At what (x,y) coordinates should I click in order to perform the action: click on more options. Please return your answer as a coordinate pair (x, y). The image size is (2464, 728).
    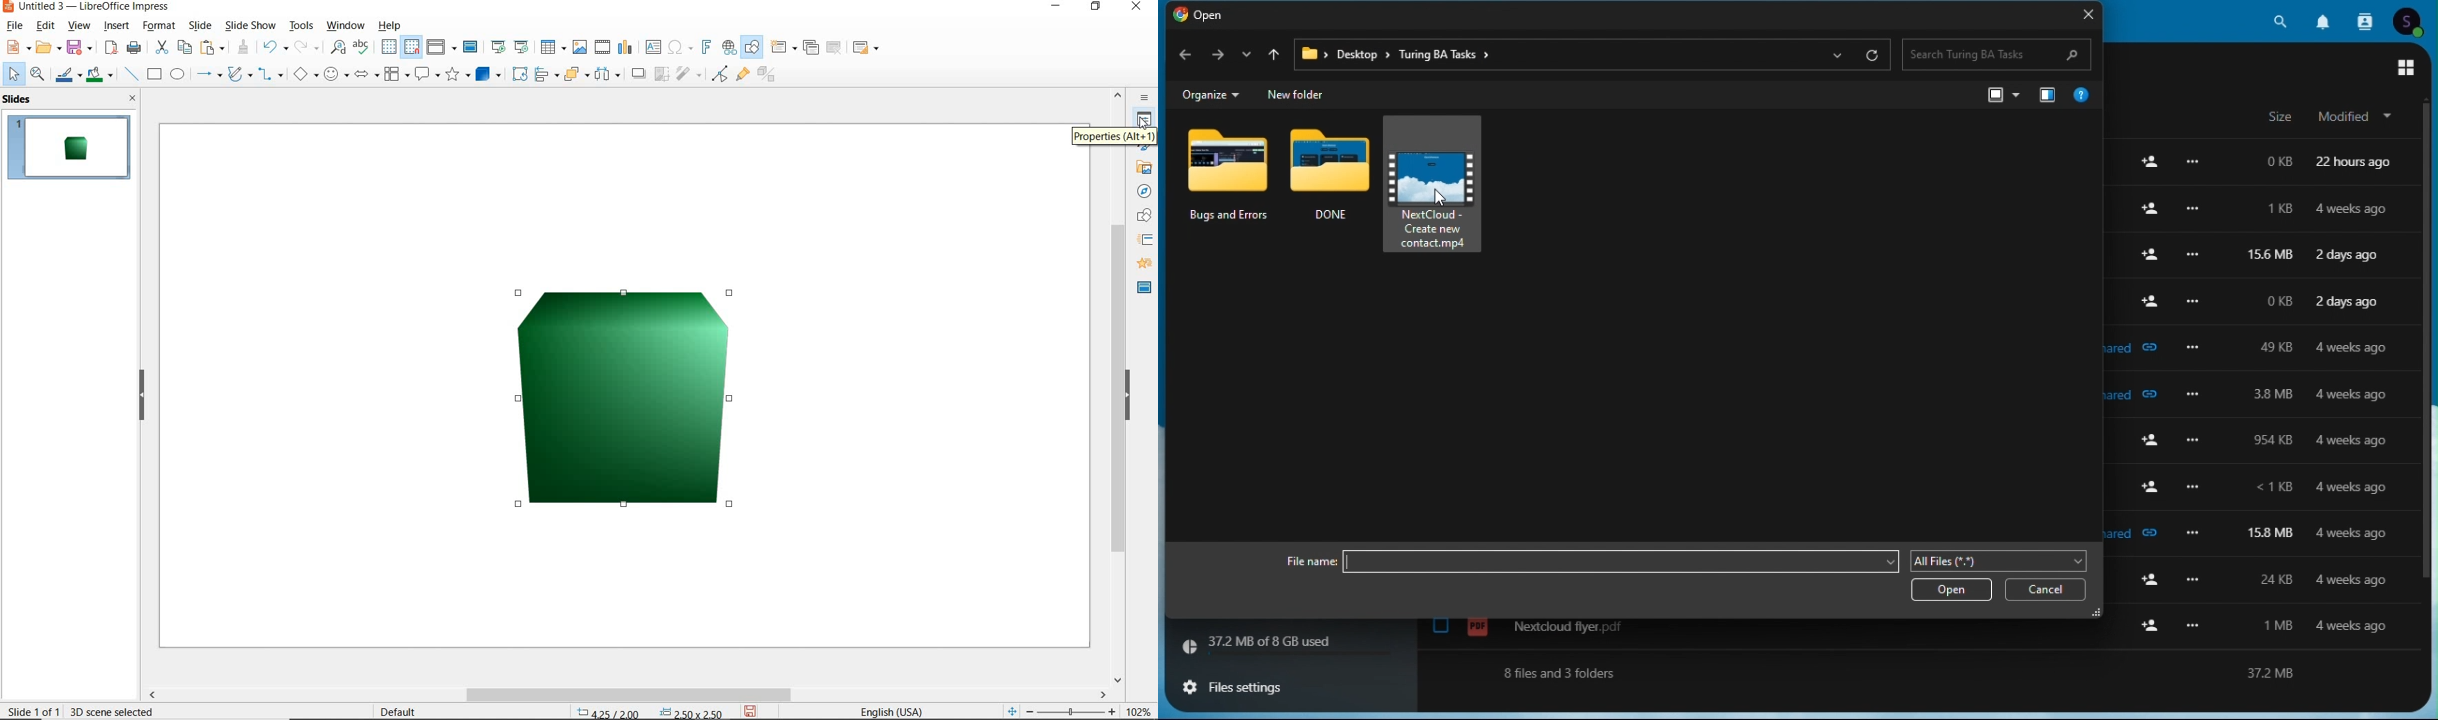
    Looking at the image, I should click on (2196, 627).